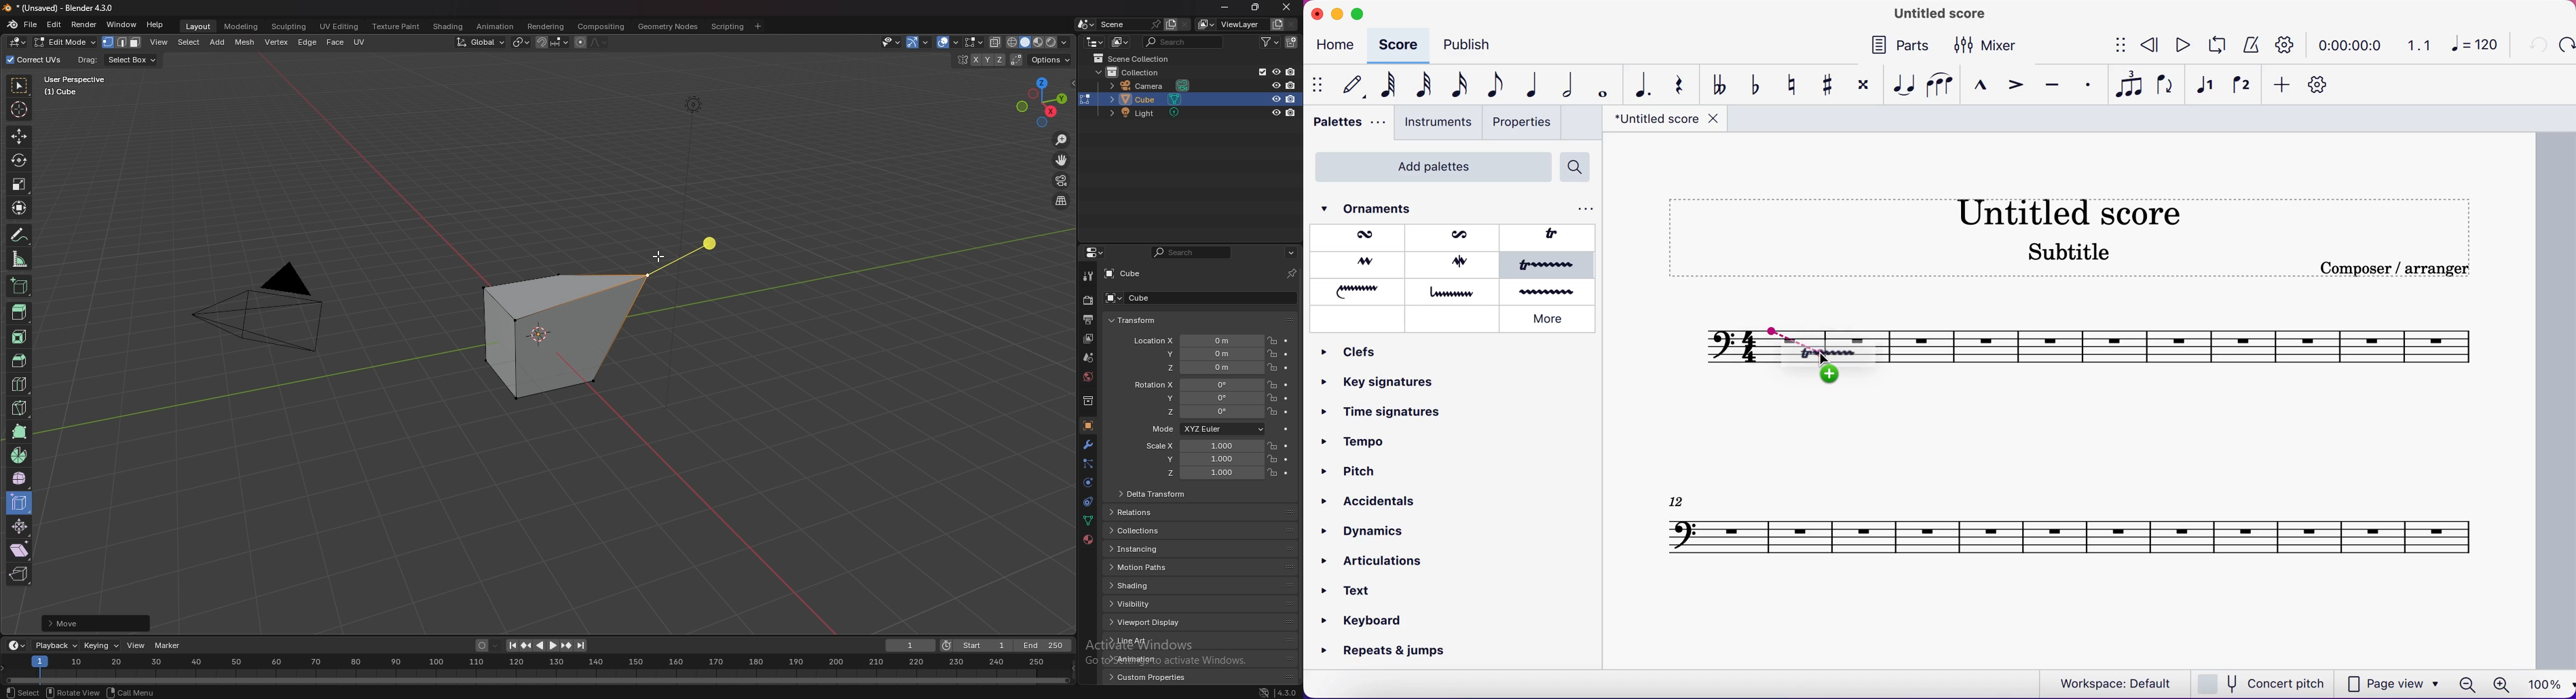 This screenshot has height=700, width=2576. What do you see at coordinates (2112, 683) in the screenshot?
I see `workspace: default` at bounding box center [2112, 683].